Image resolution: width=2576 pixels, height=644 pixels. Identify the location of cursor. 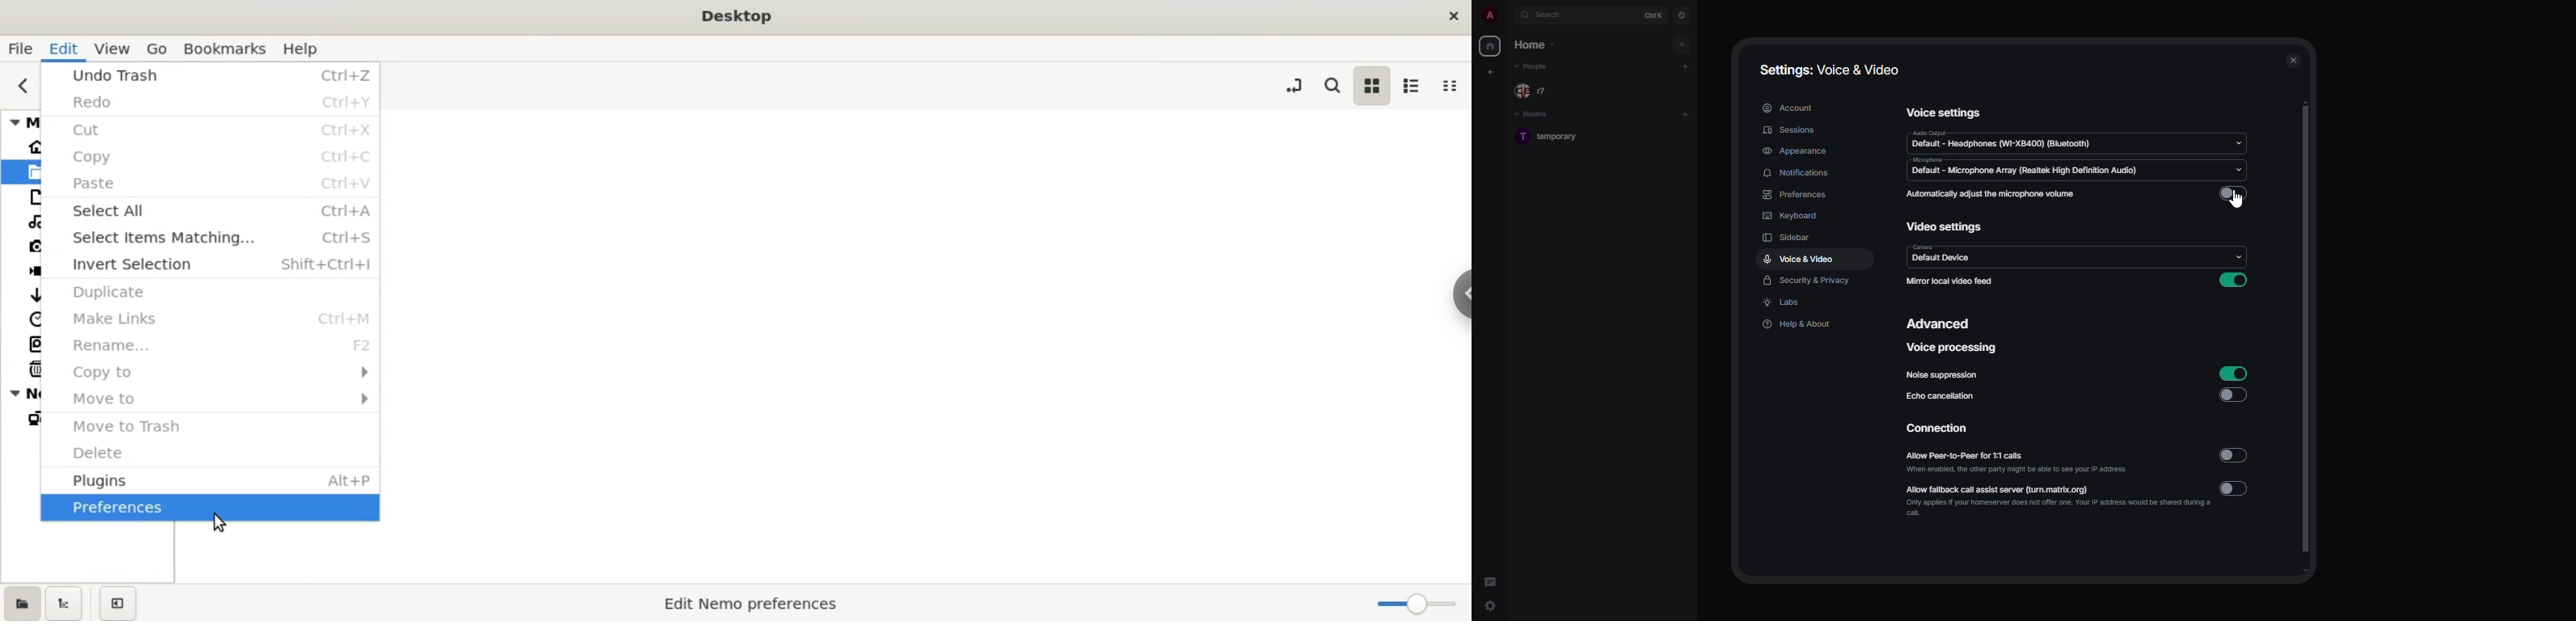
(2239, 202).